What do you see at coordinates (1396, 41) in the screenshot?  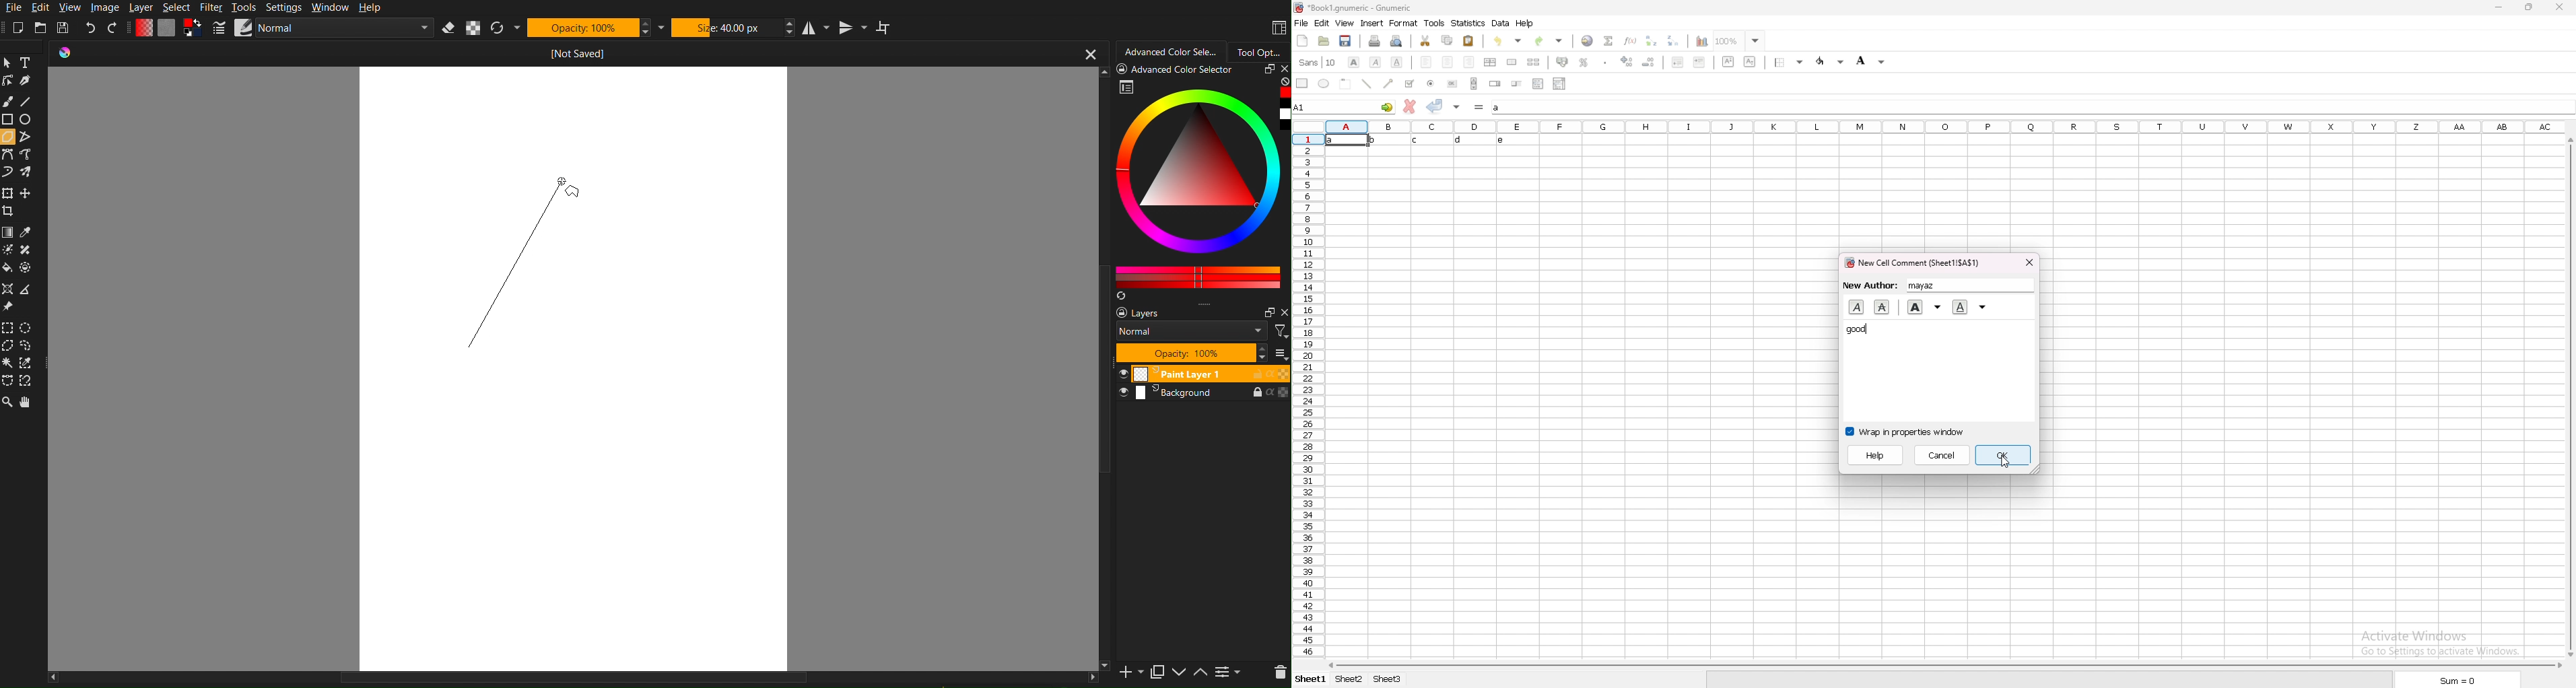 I see `print preview` at bounding box center [1396, 41].